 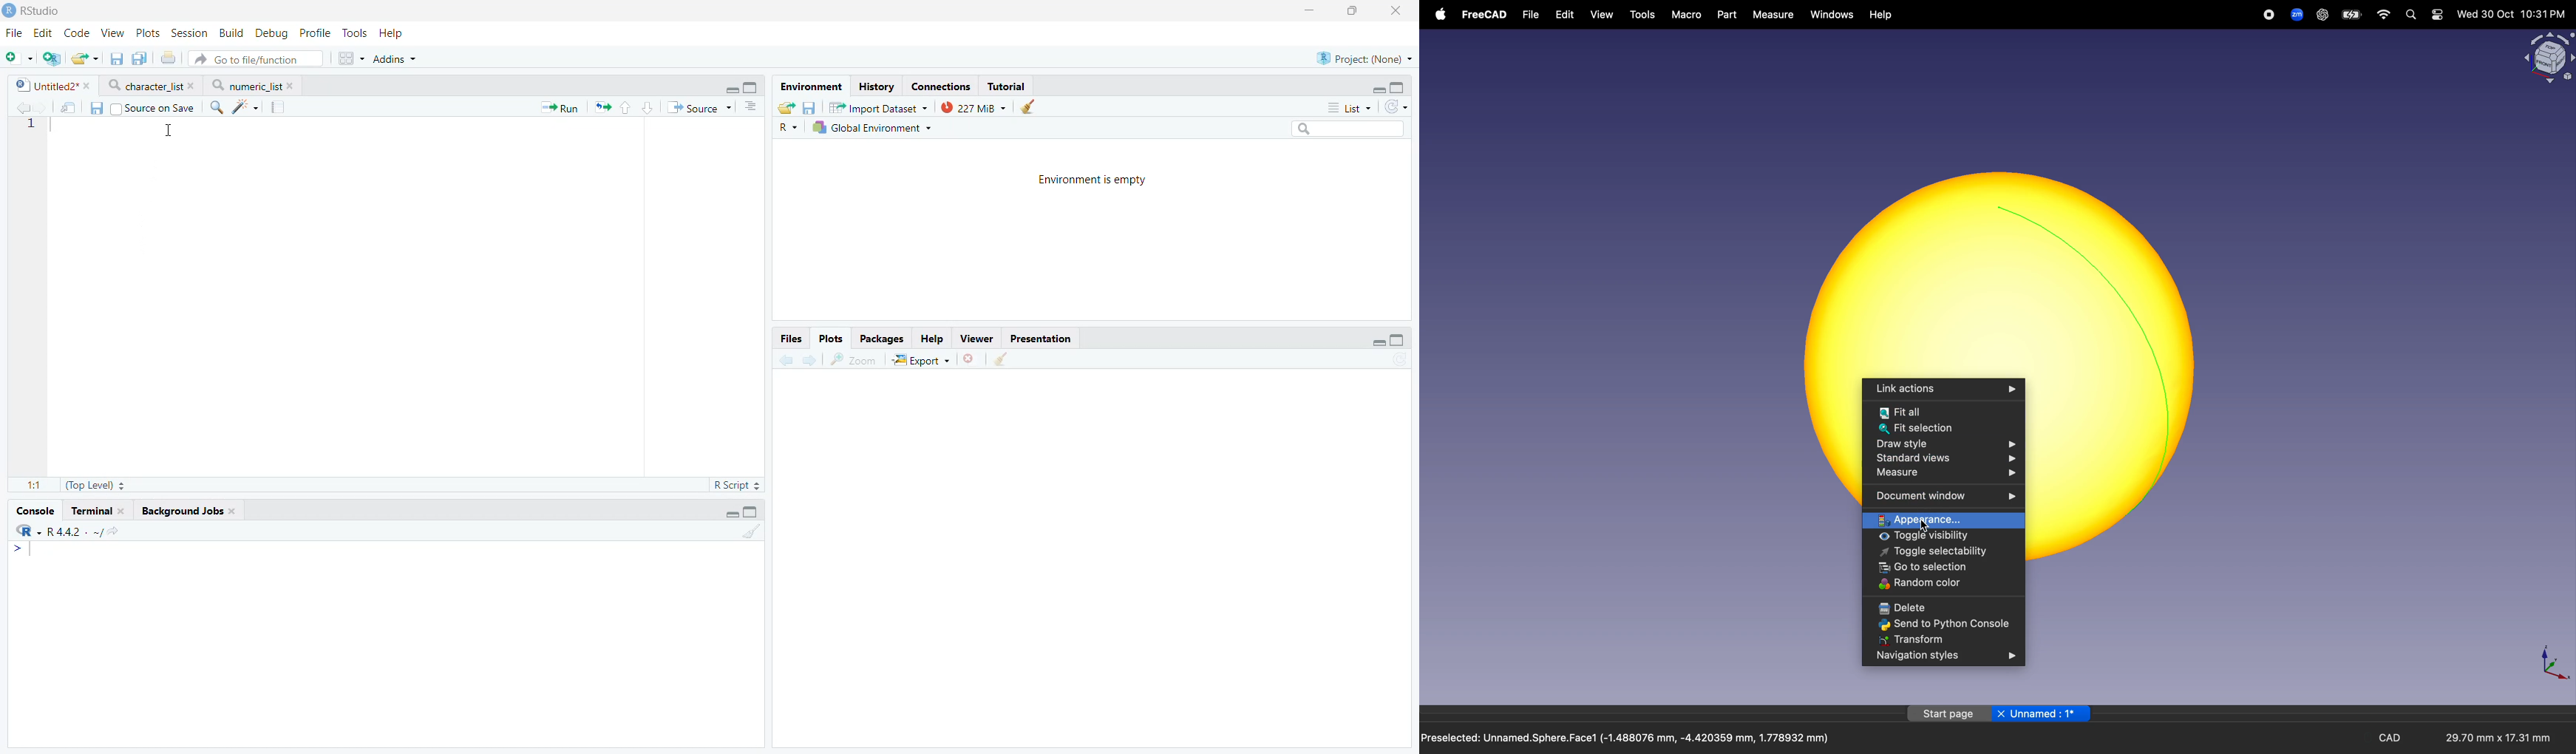 What do you see at coordinates (2552, 661) in the screenshot?
I see `axis` at bounding box center [2552, 661].